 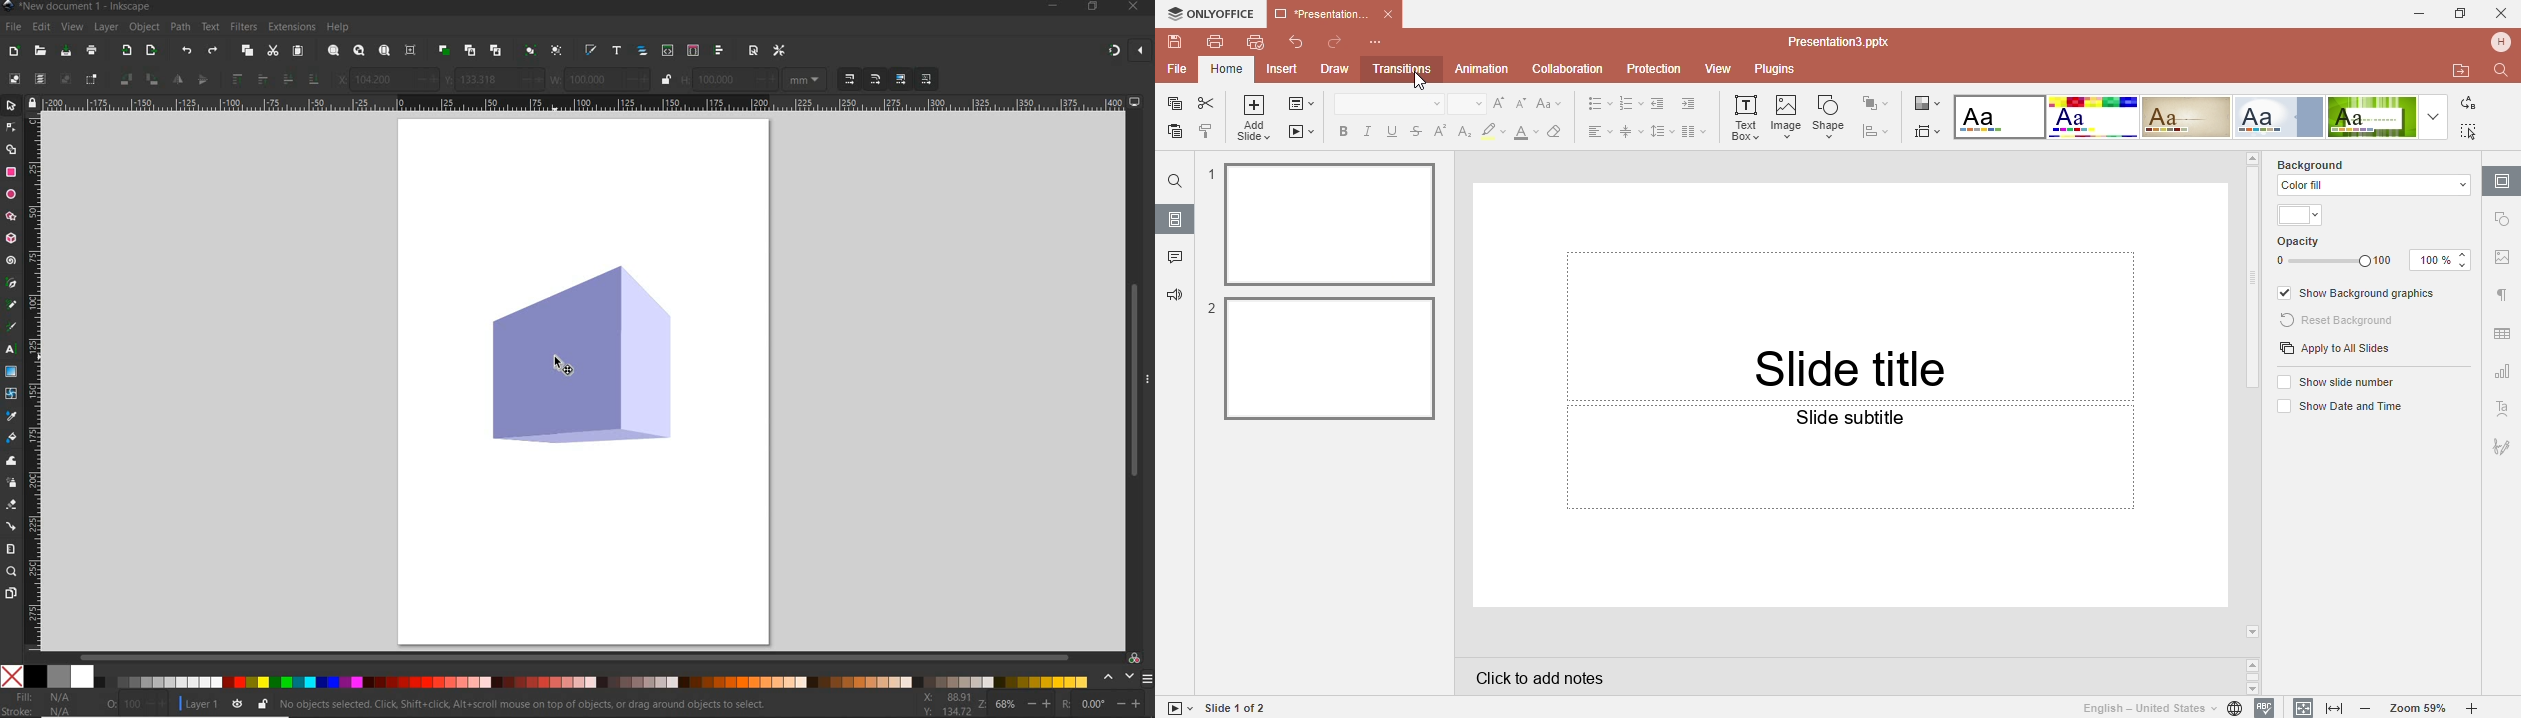 What do you see at coordinates (1134, 382) in the screenshot?
I see `SCROLLBAR` at bounding box center [1134, 382].